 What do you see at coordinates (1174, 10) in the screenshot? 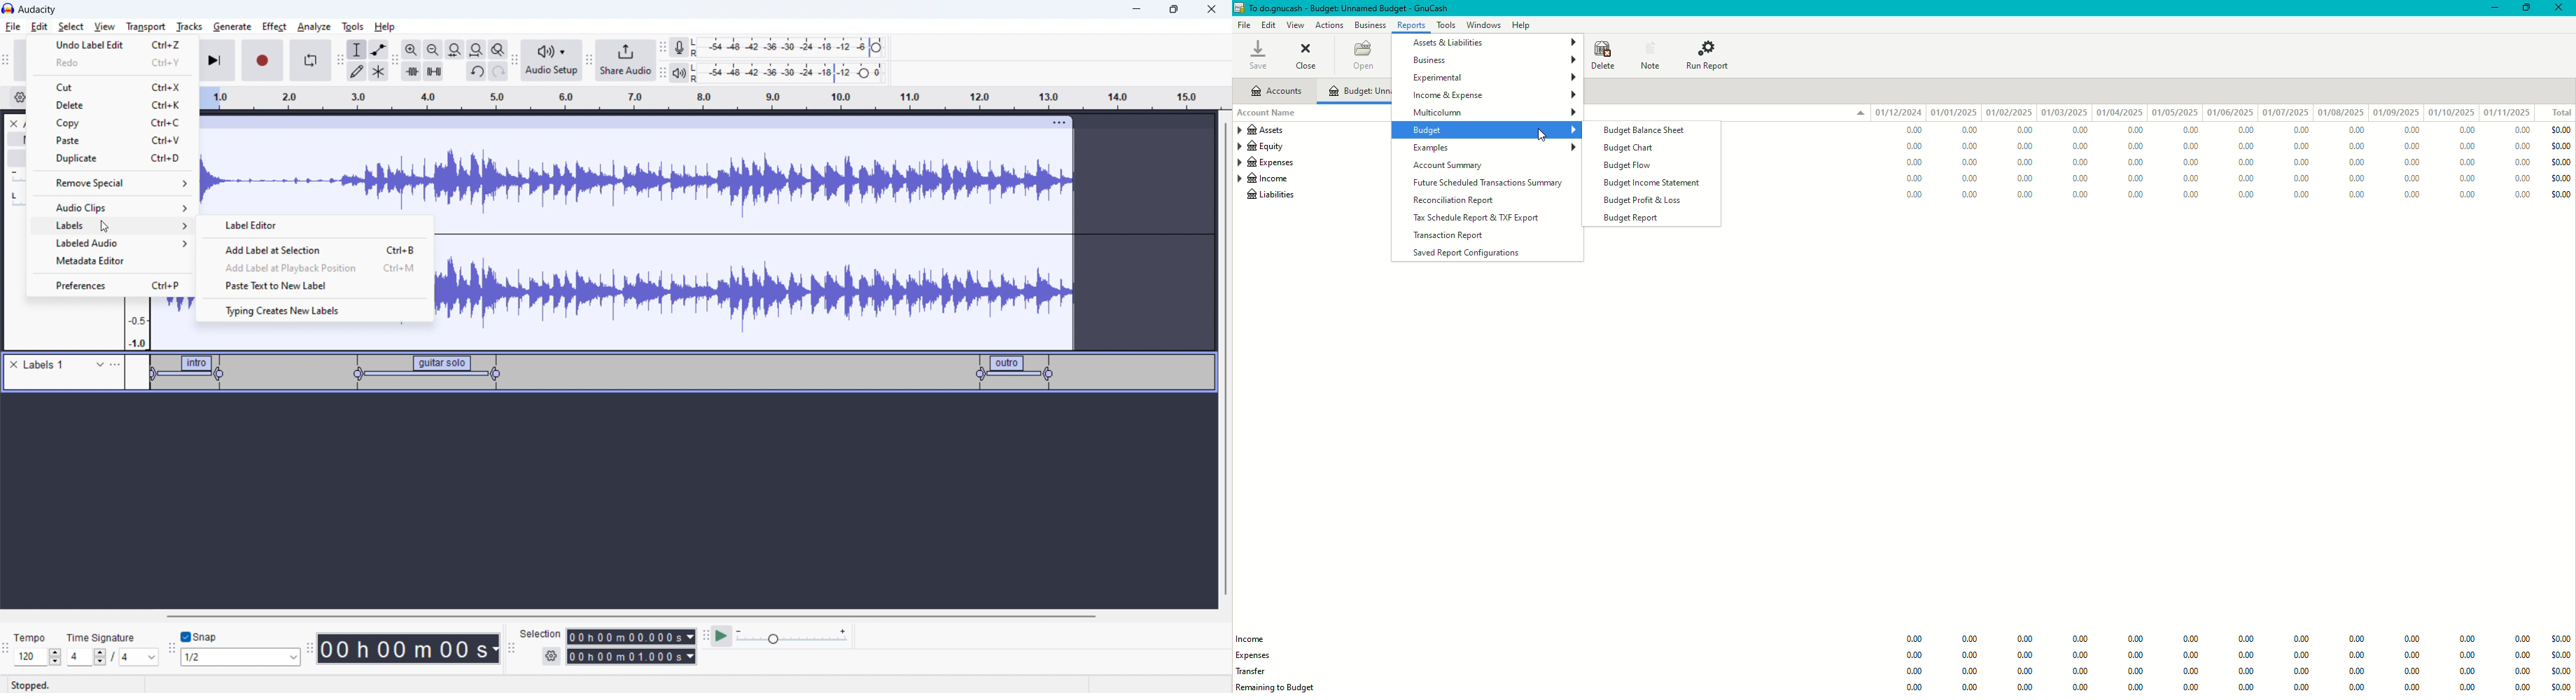
I see `maximize` at bounding box center [1174, 10].